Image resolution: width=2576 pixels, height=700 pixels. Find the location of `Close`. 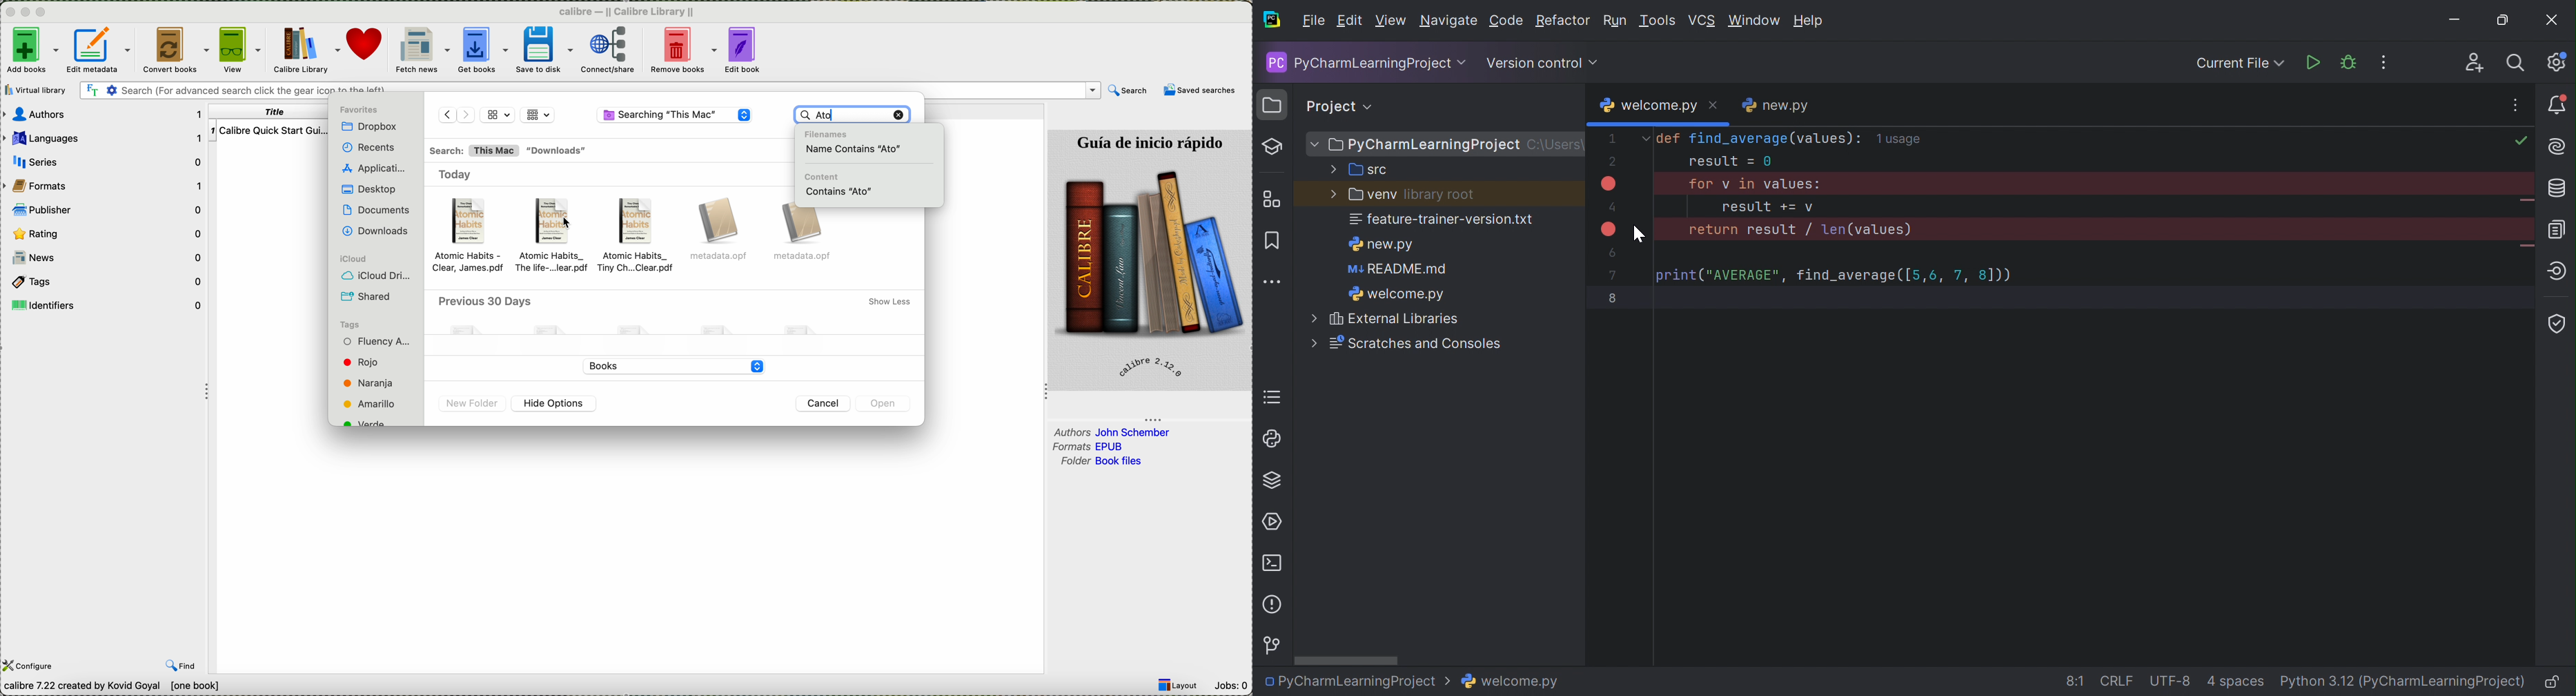

Close is located at coordinates (1714, 106).